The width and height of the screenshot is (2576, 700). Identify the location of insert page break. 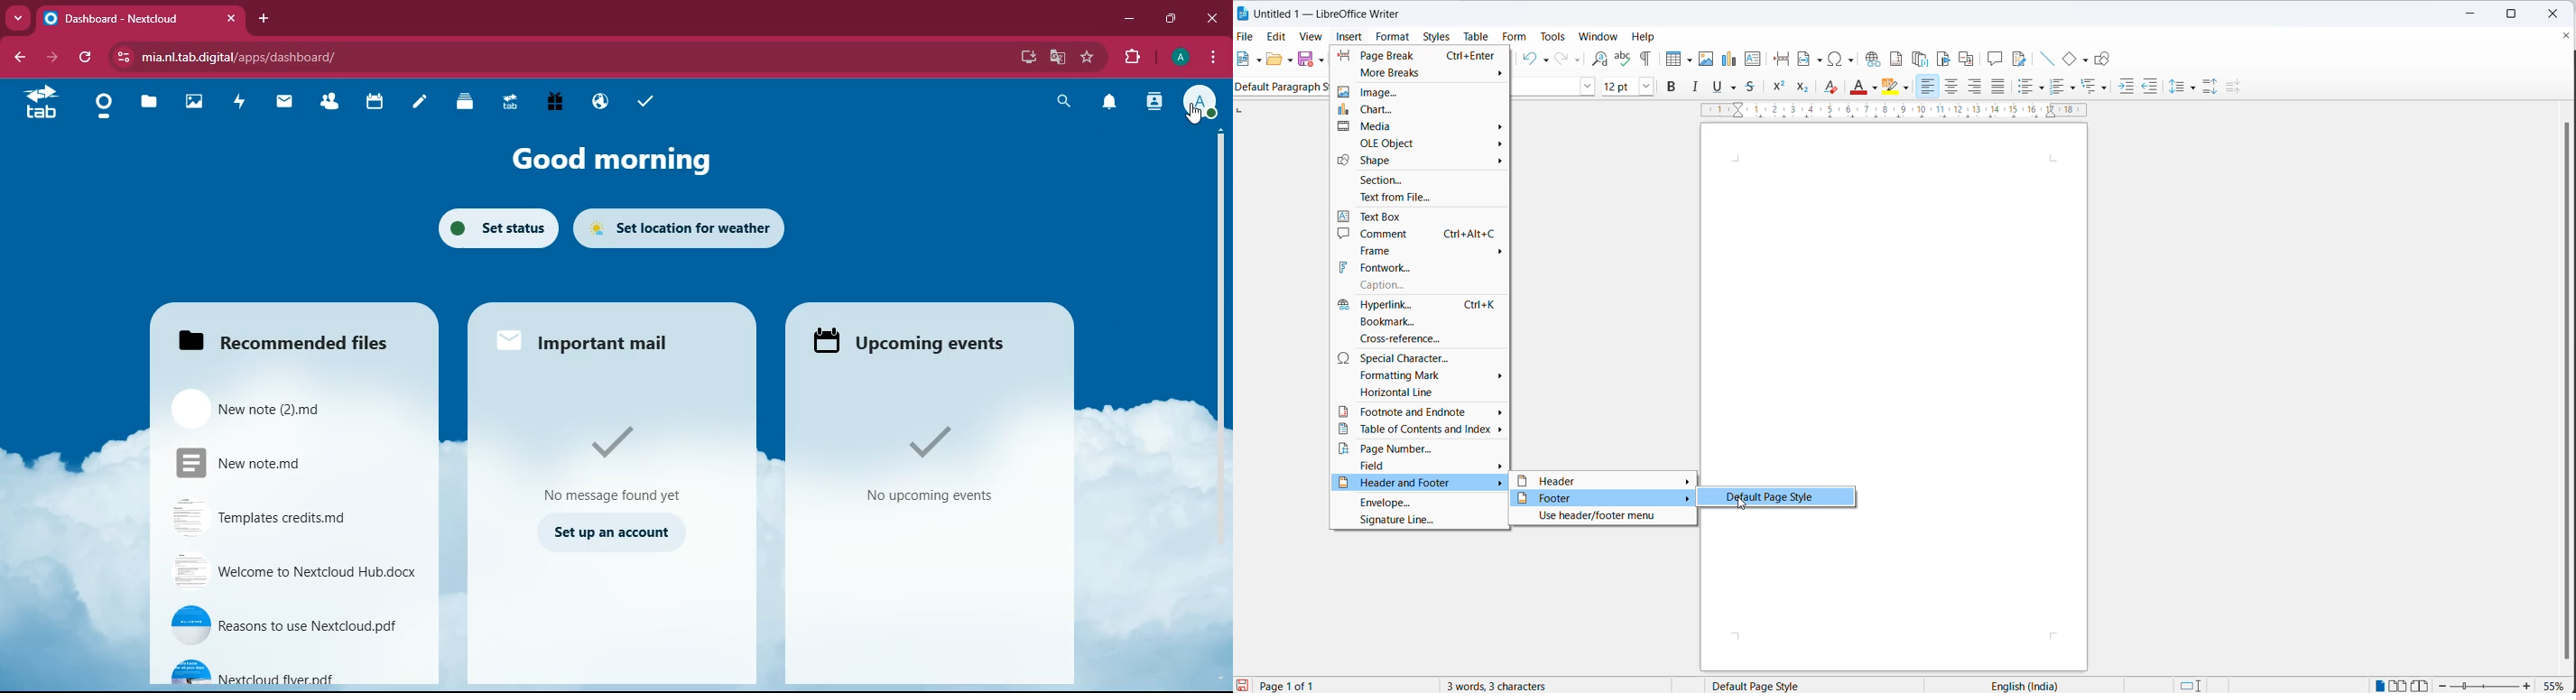
(1781, 59).